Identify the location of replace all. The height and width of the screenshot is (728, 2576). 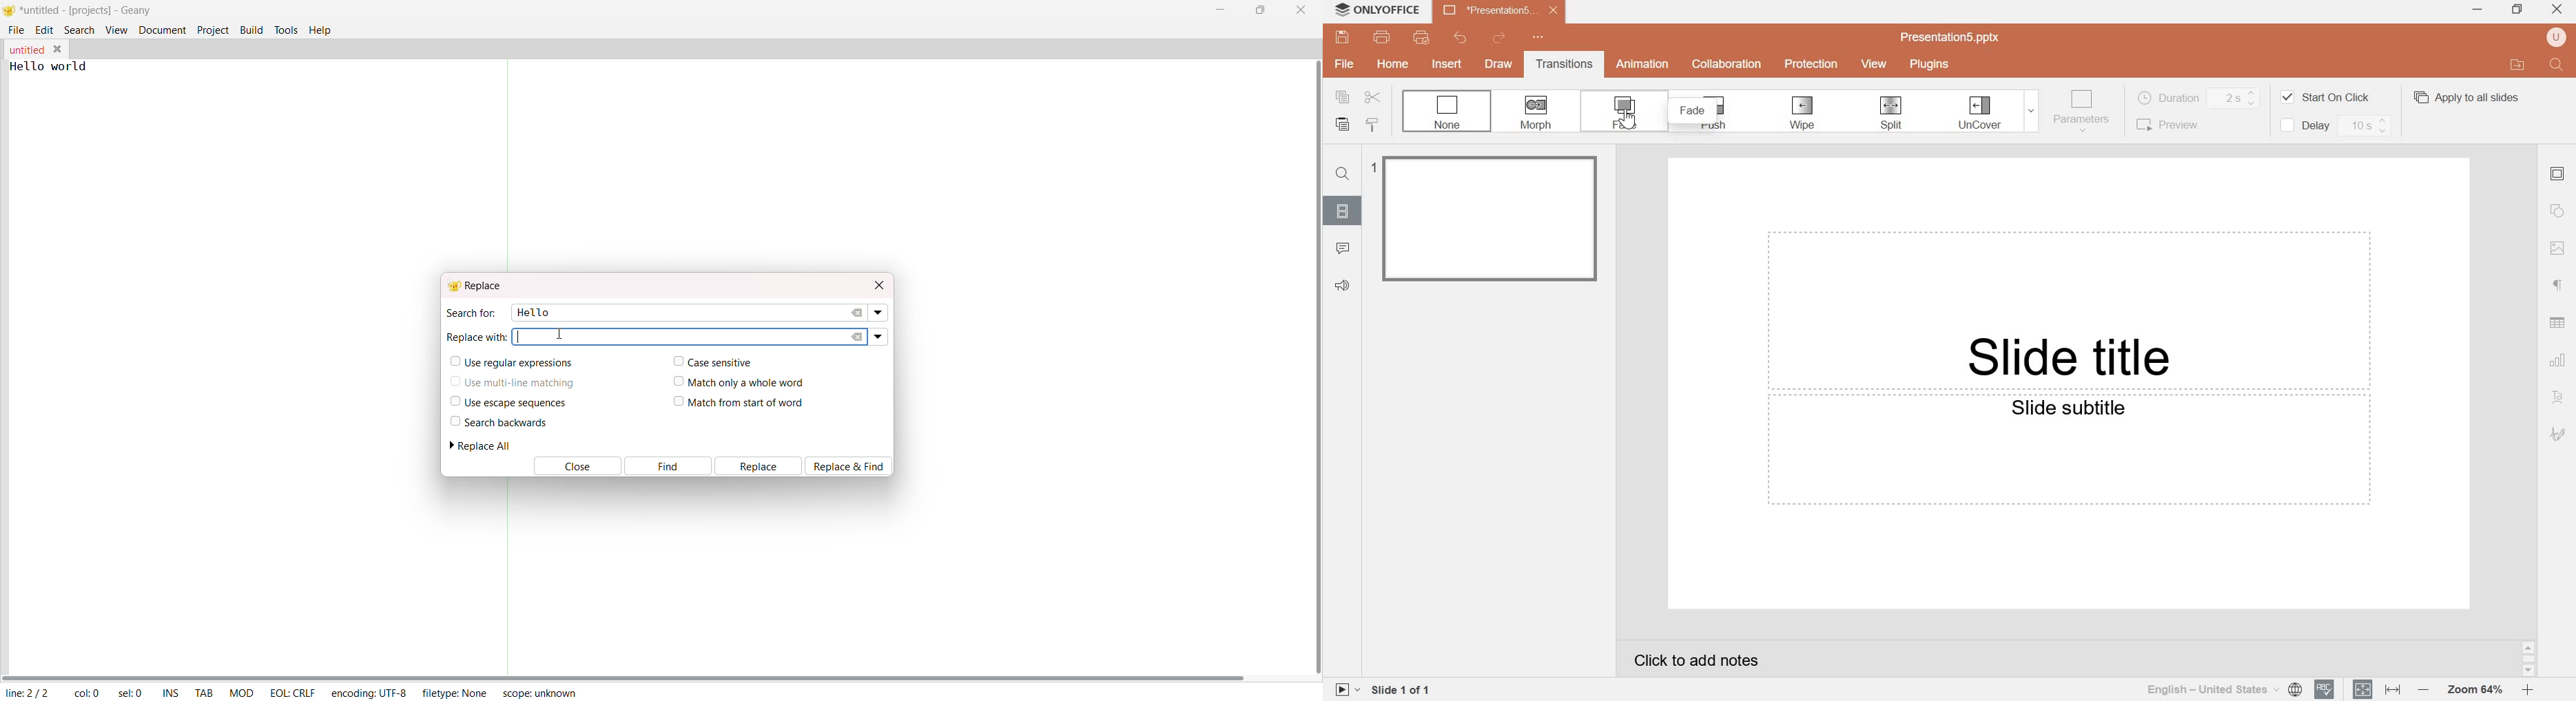
(486, 446).